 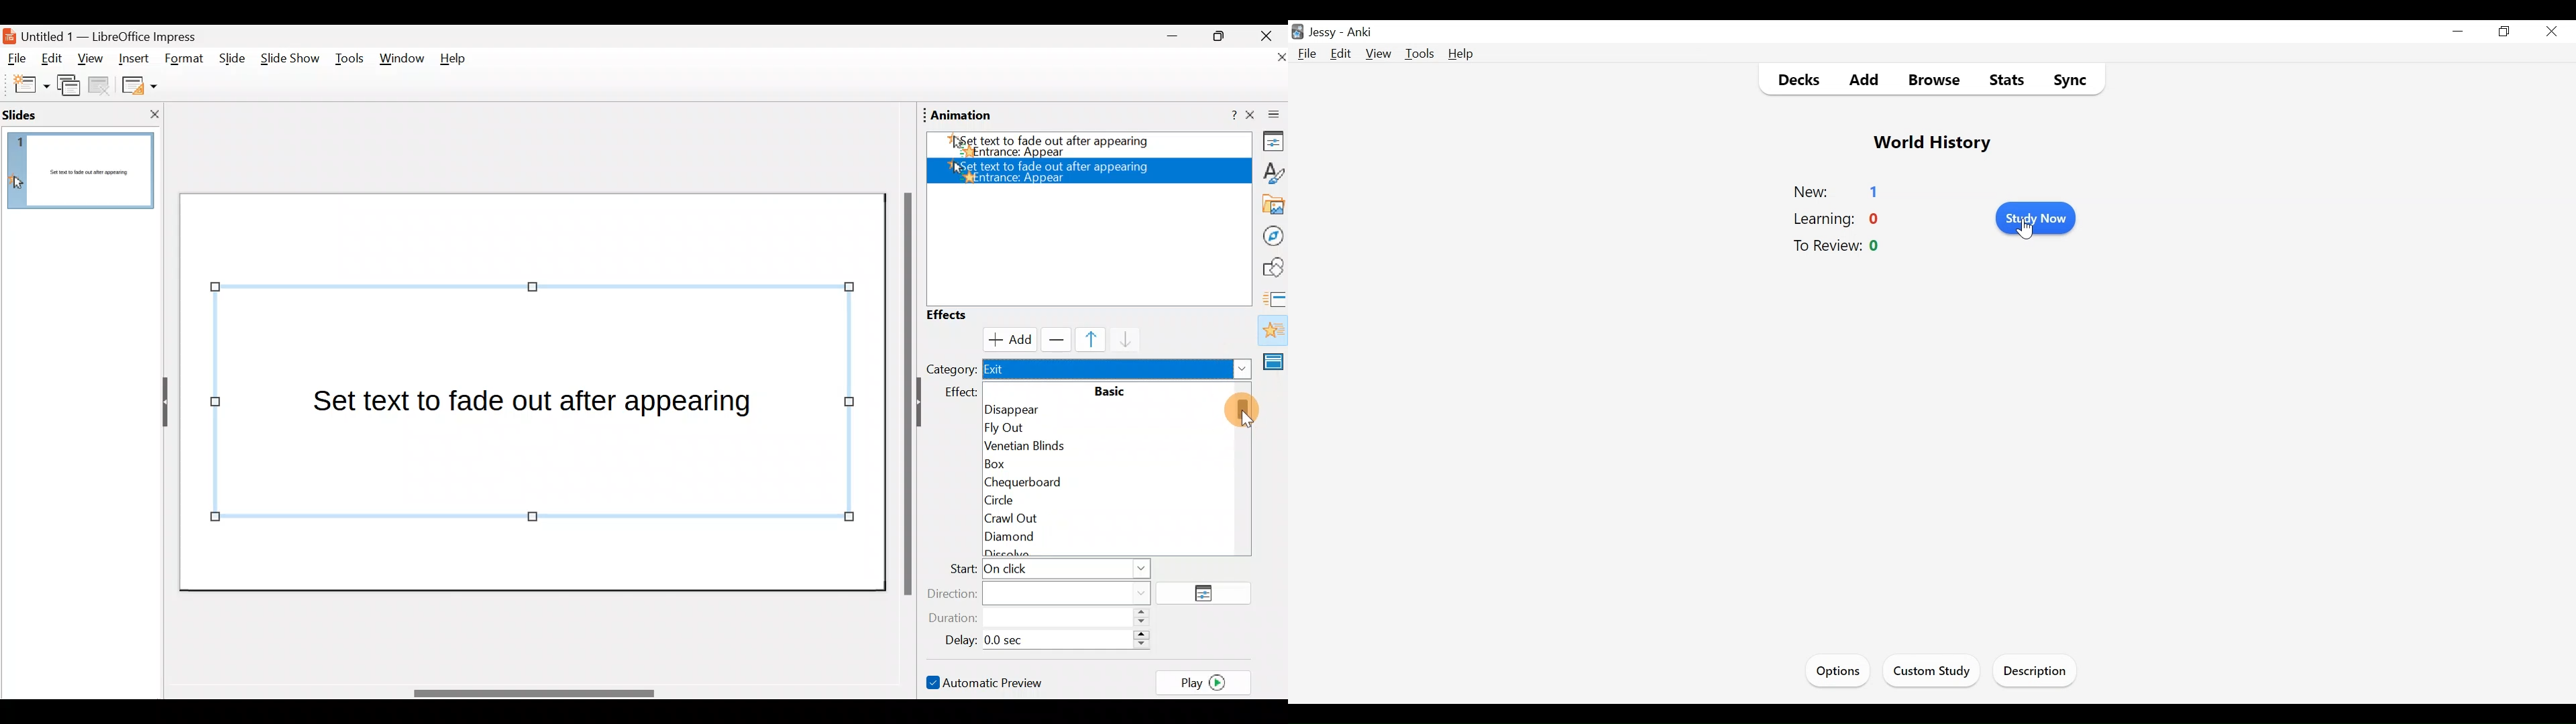 I want to click on Chequerboard, so click(x=1034, y=481).